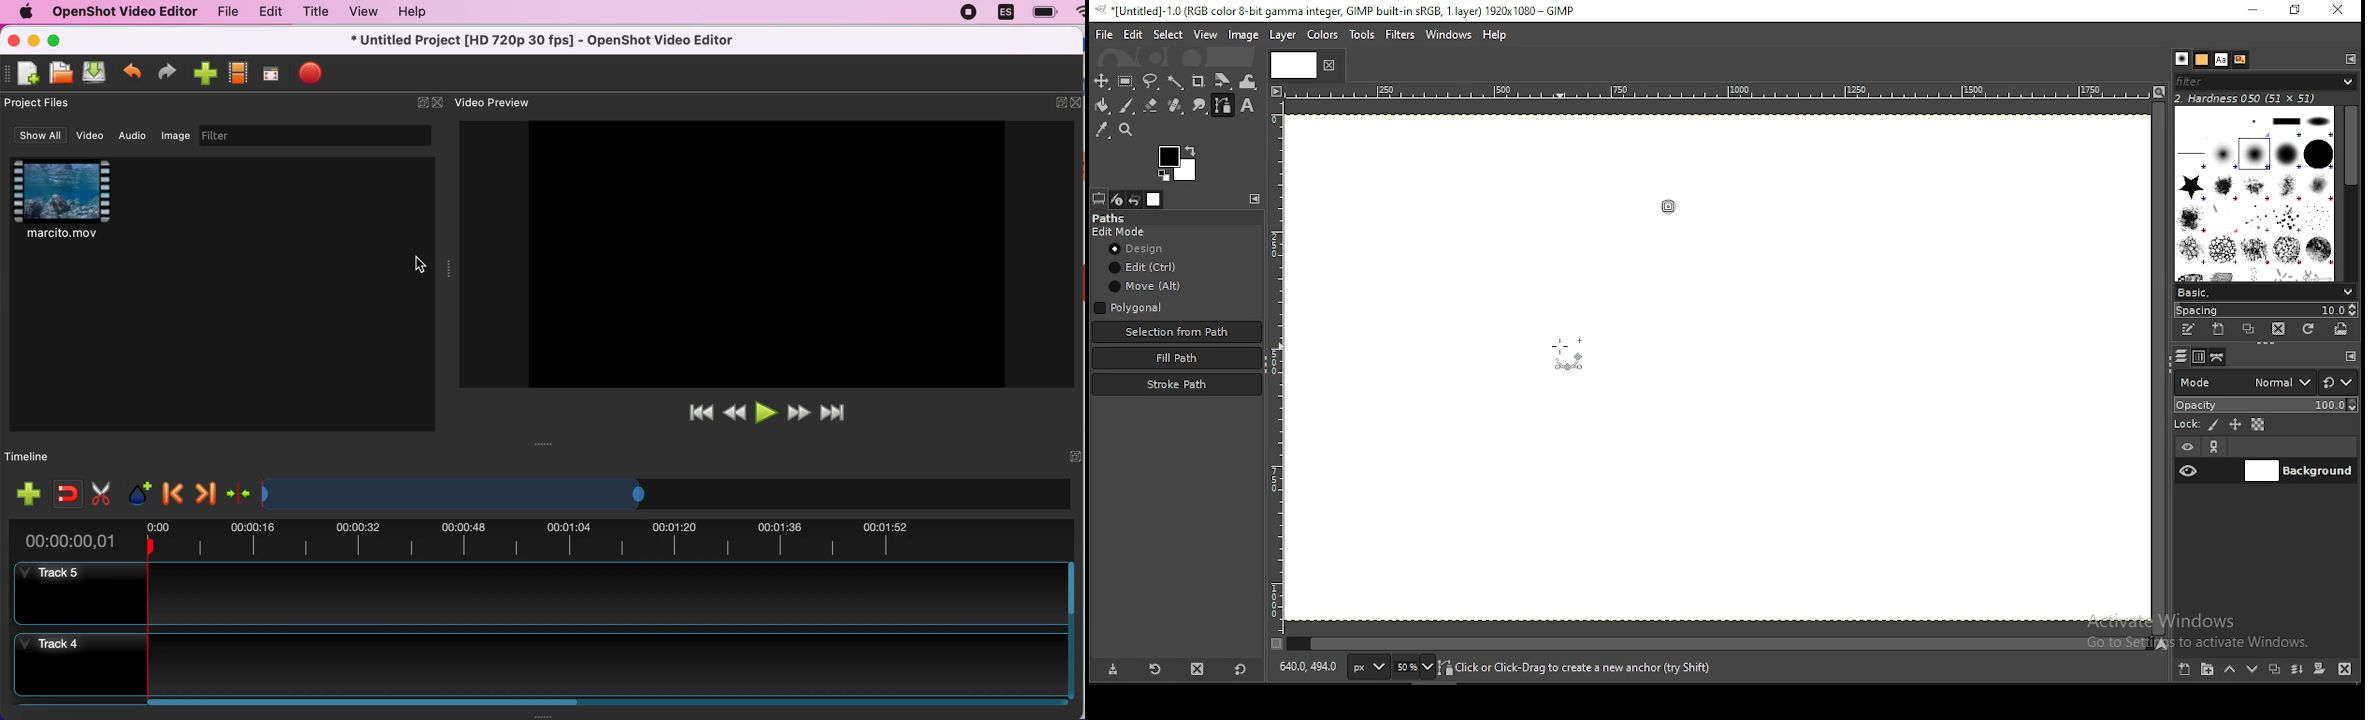  Describe the element at coordinates (543, 448) in the screenshot. I see `Window Expanding` at that location.